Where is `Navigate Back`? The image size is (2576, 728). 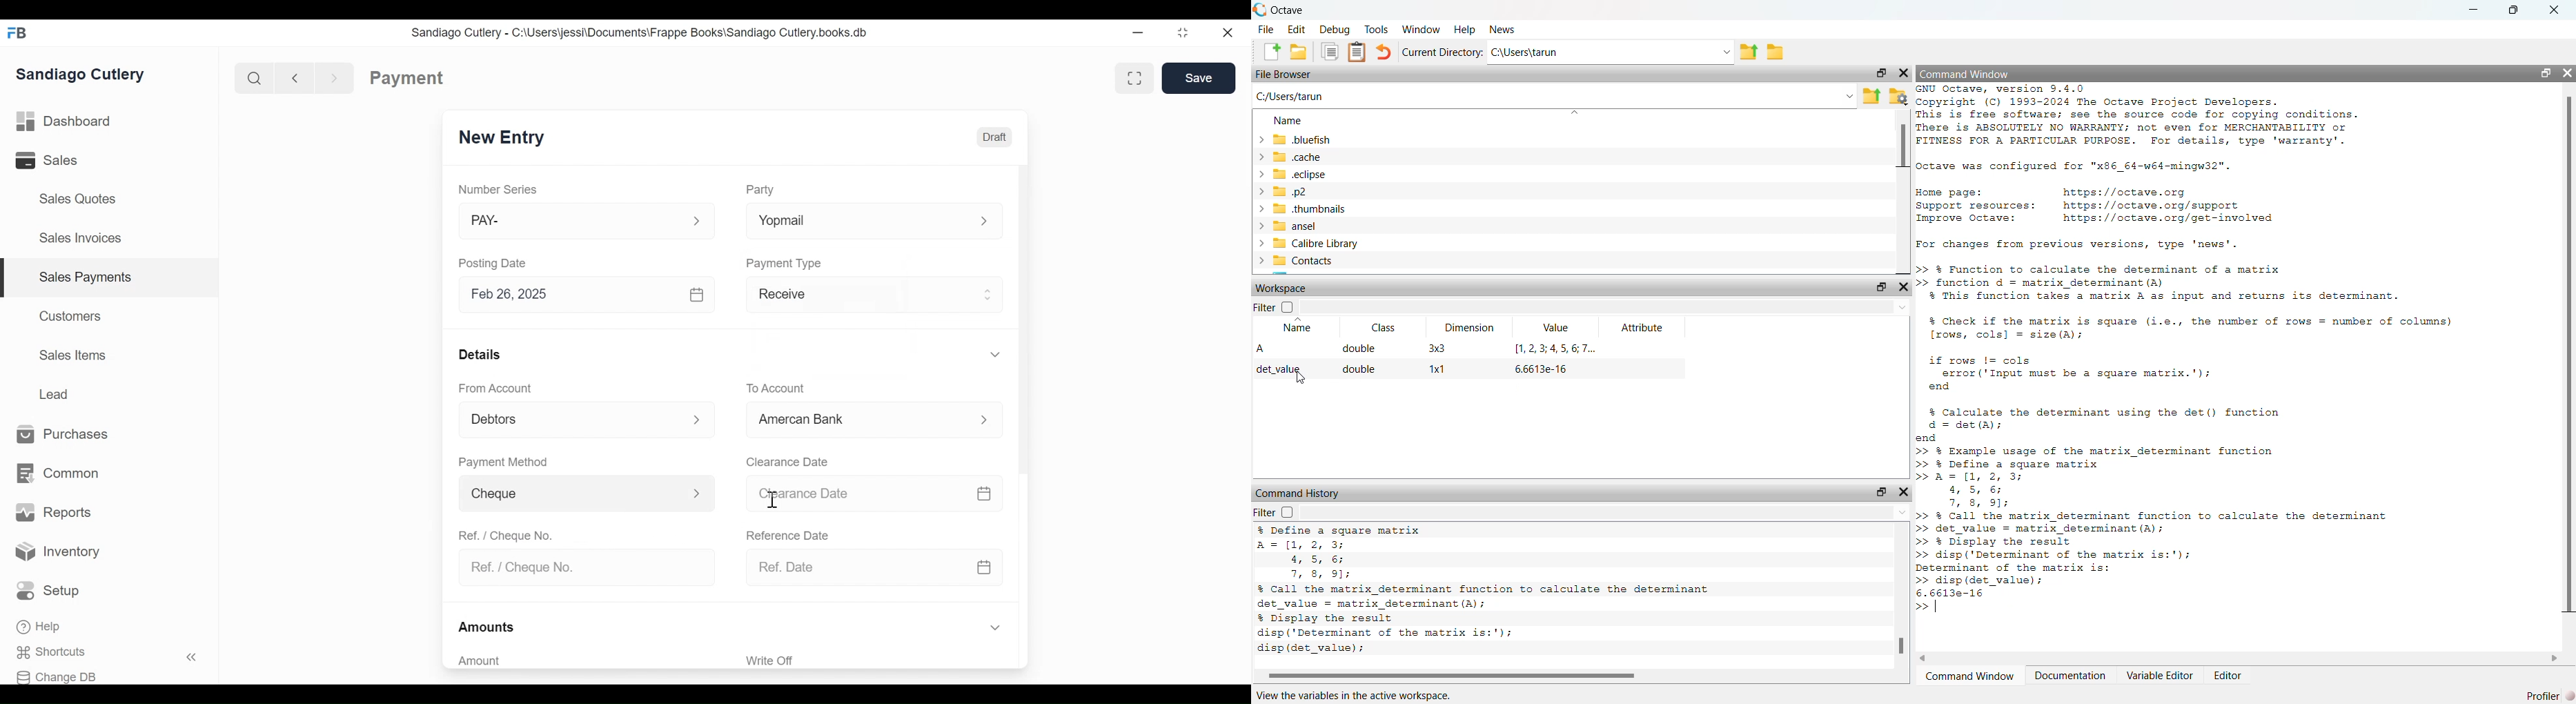 Navigate Back is located at coordinates (292, 78).